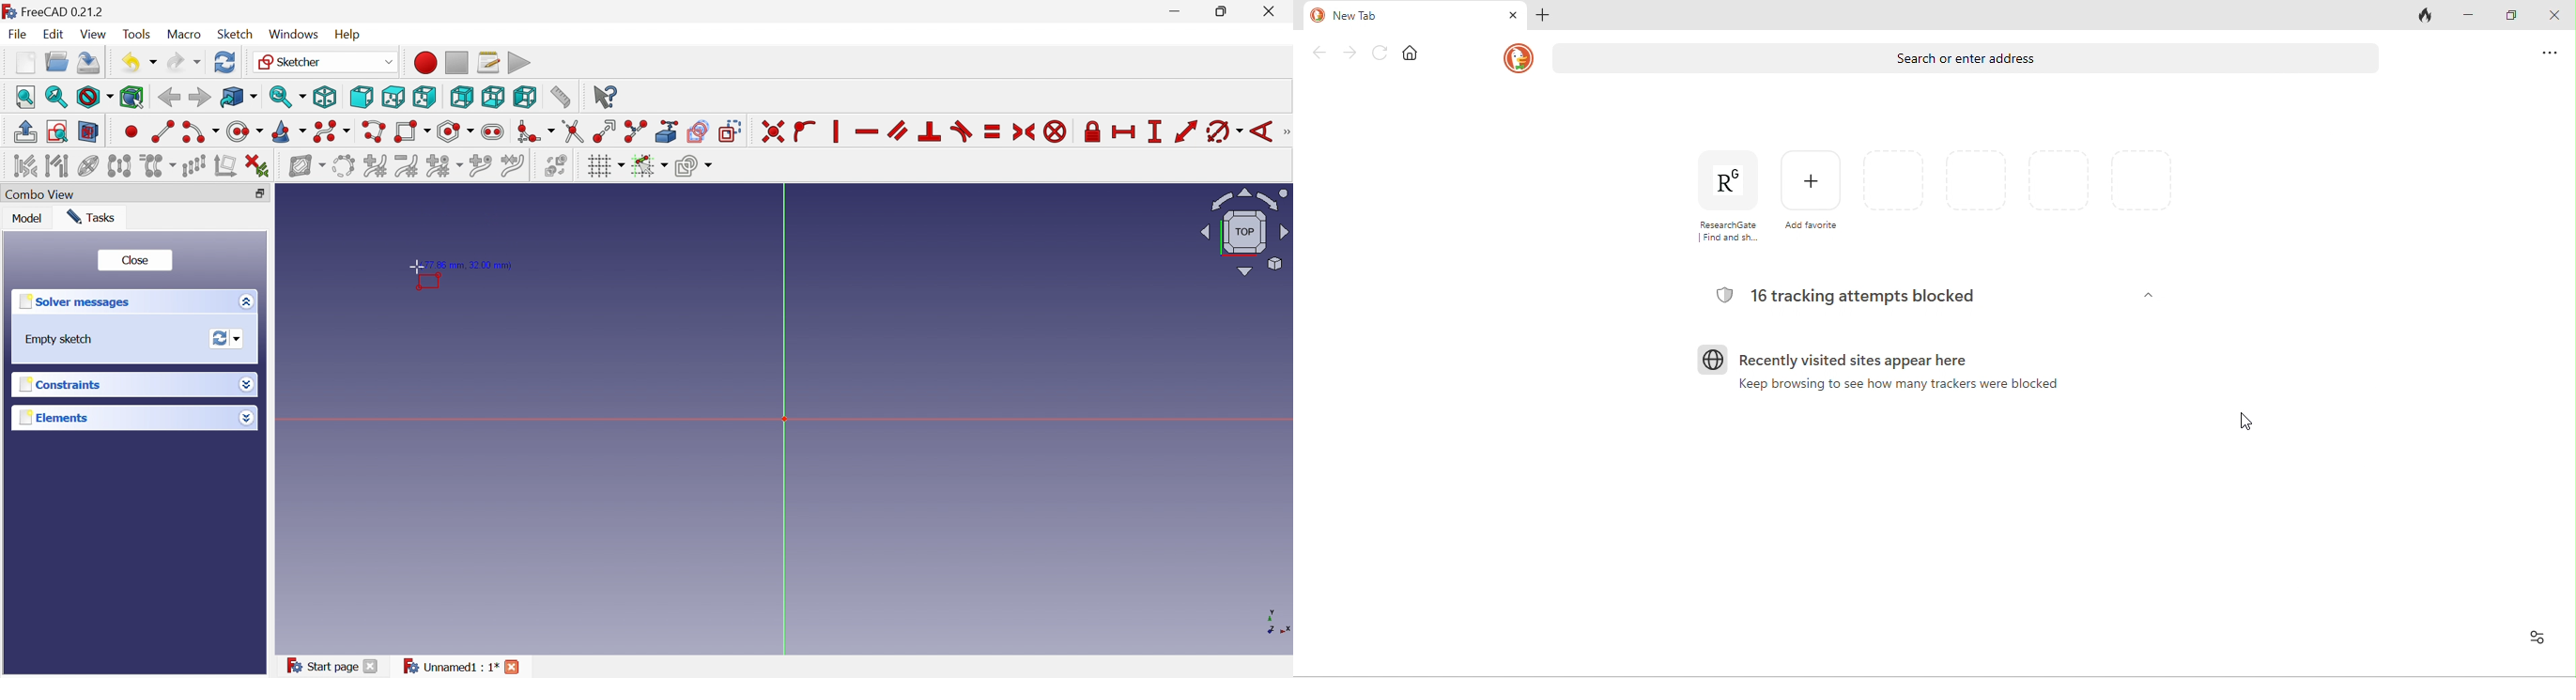  Describe the element at coordinates (394, 96) in the screenshot. I see `Top` at that location.